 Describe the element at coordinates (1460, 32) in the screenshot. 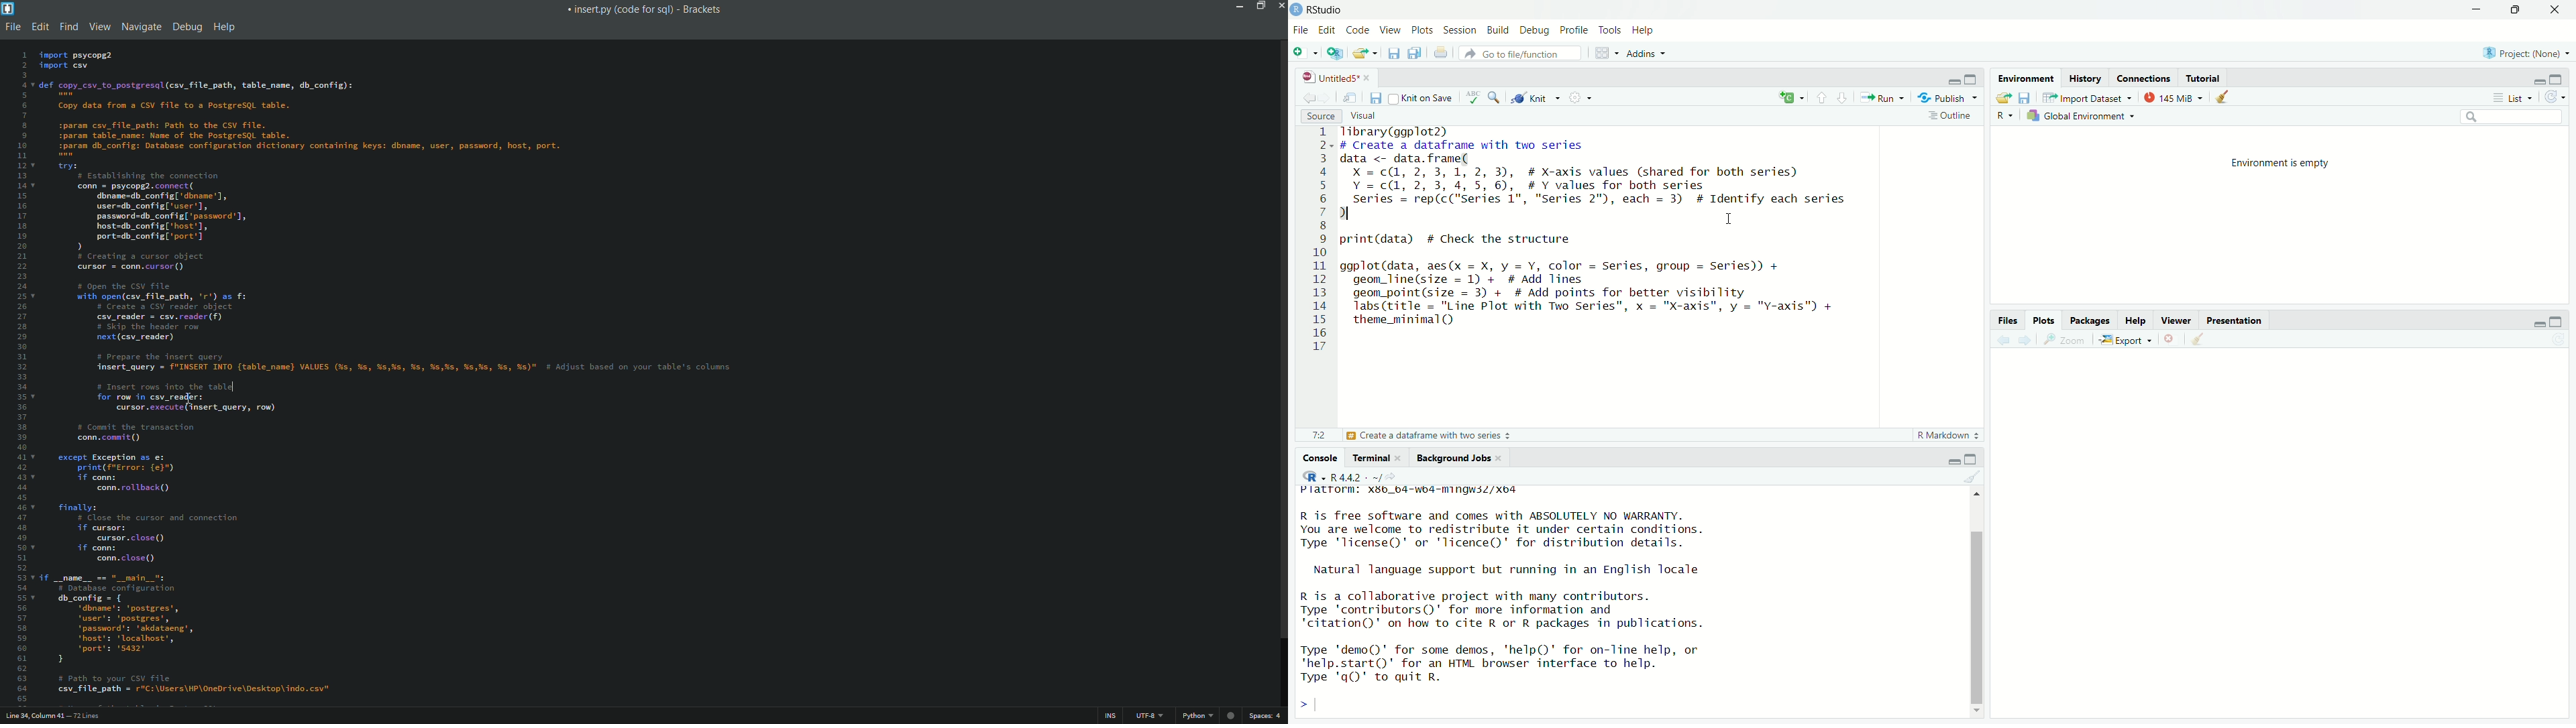

I see `Sessions` at that location.